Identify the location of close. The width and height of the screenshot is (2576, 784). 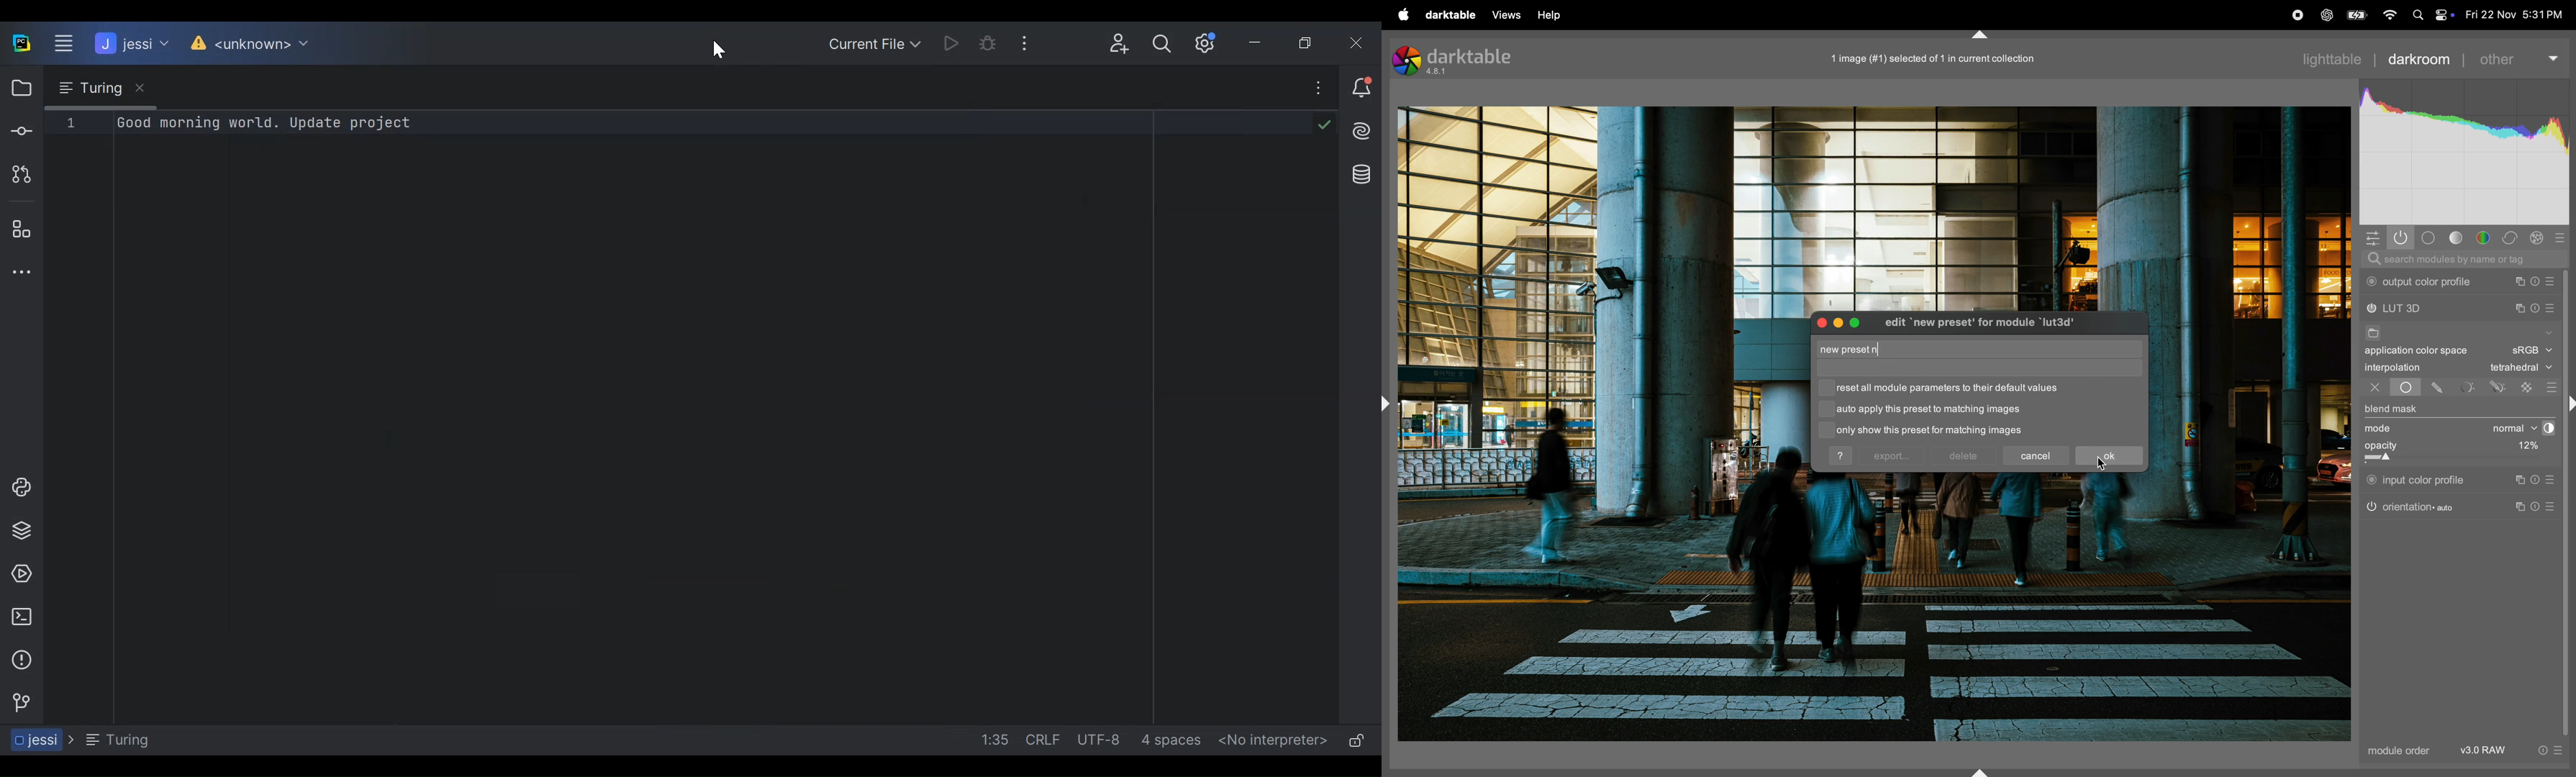
(1820, 322).